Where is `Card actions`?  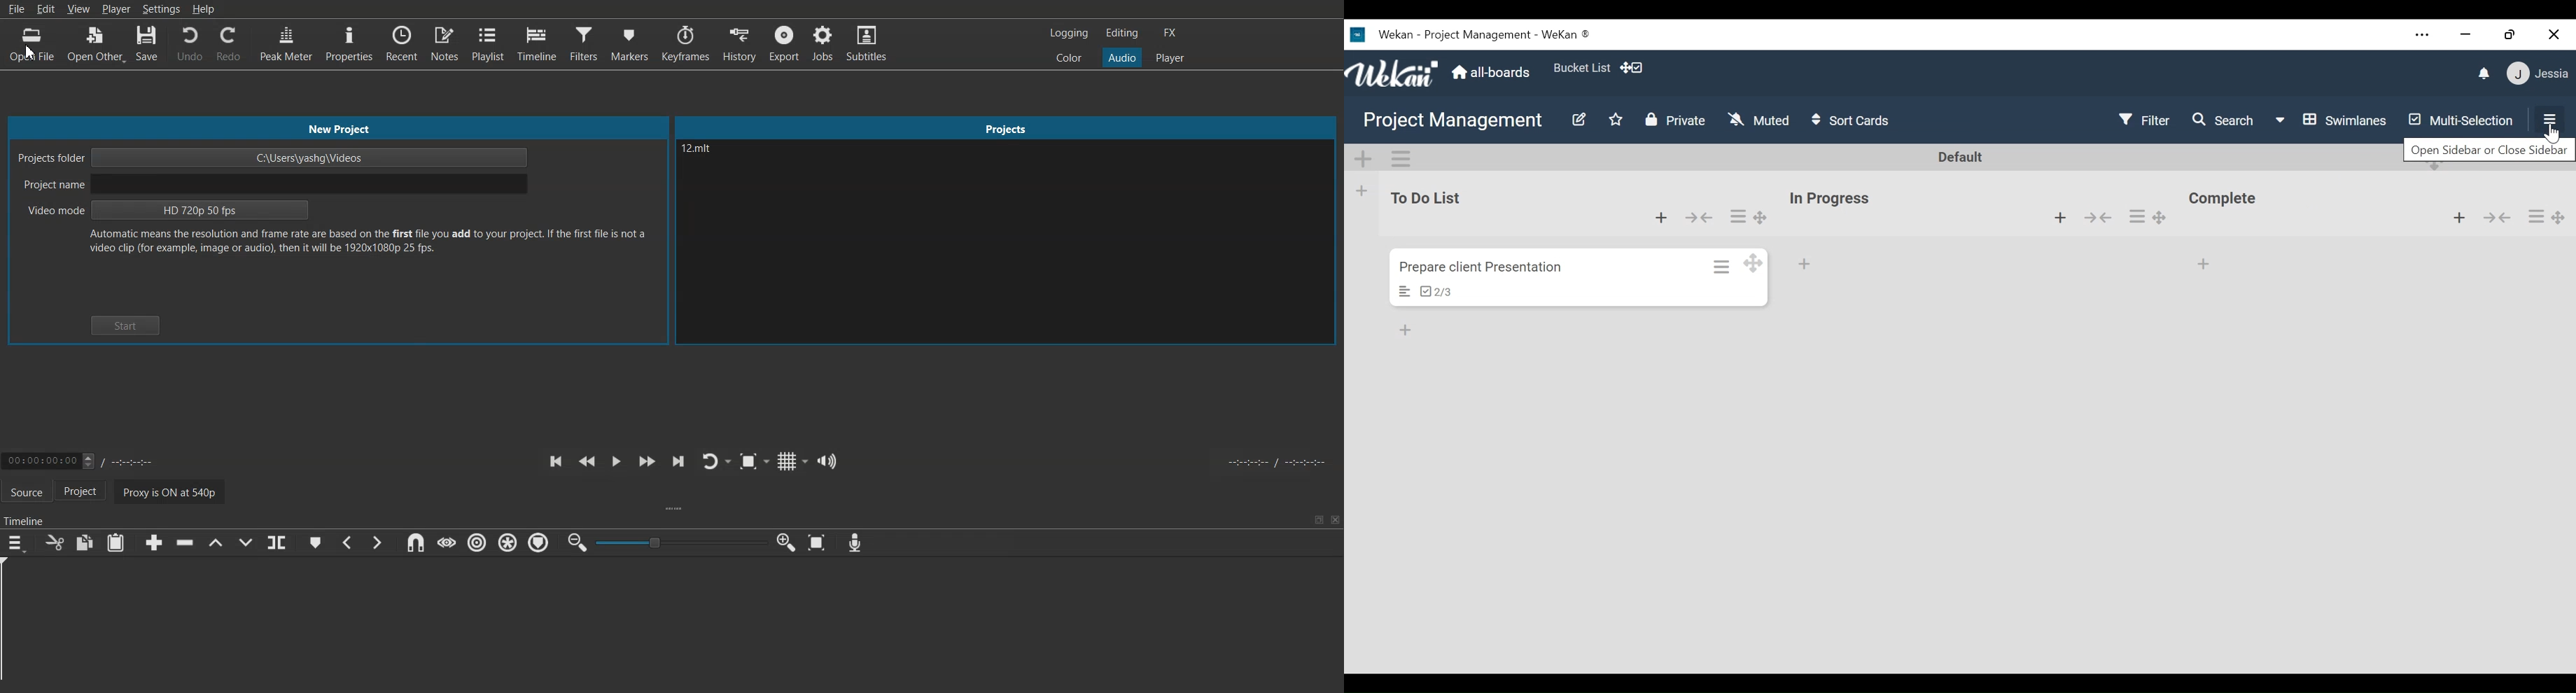 Card actions is located at coordinates (2136, 216).